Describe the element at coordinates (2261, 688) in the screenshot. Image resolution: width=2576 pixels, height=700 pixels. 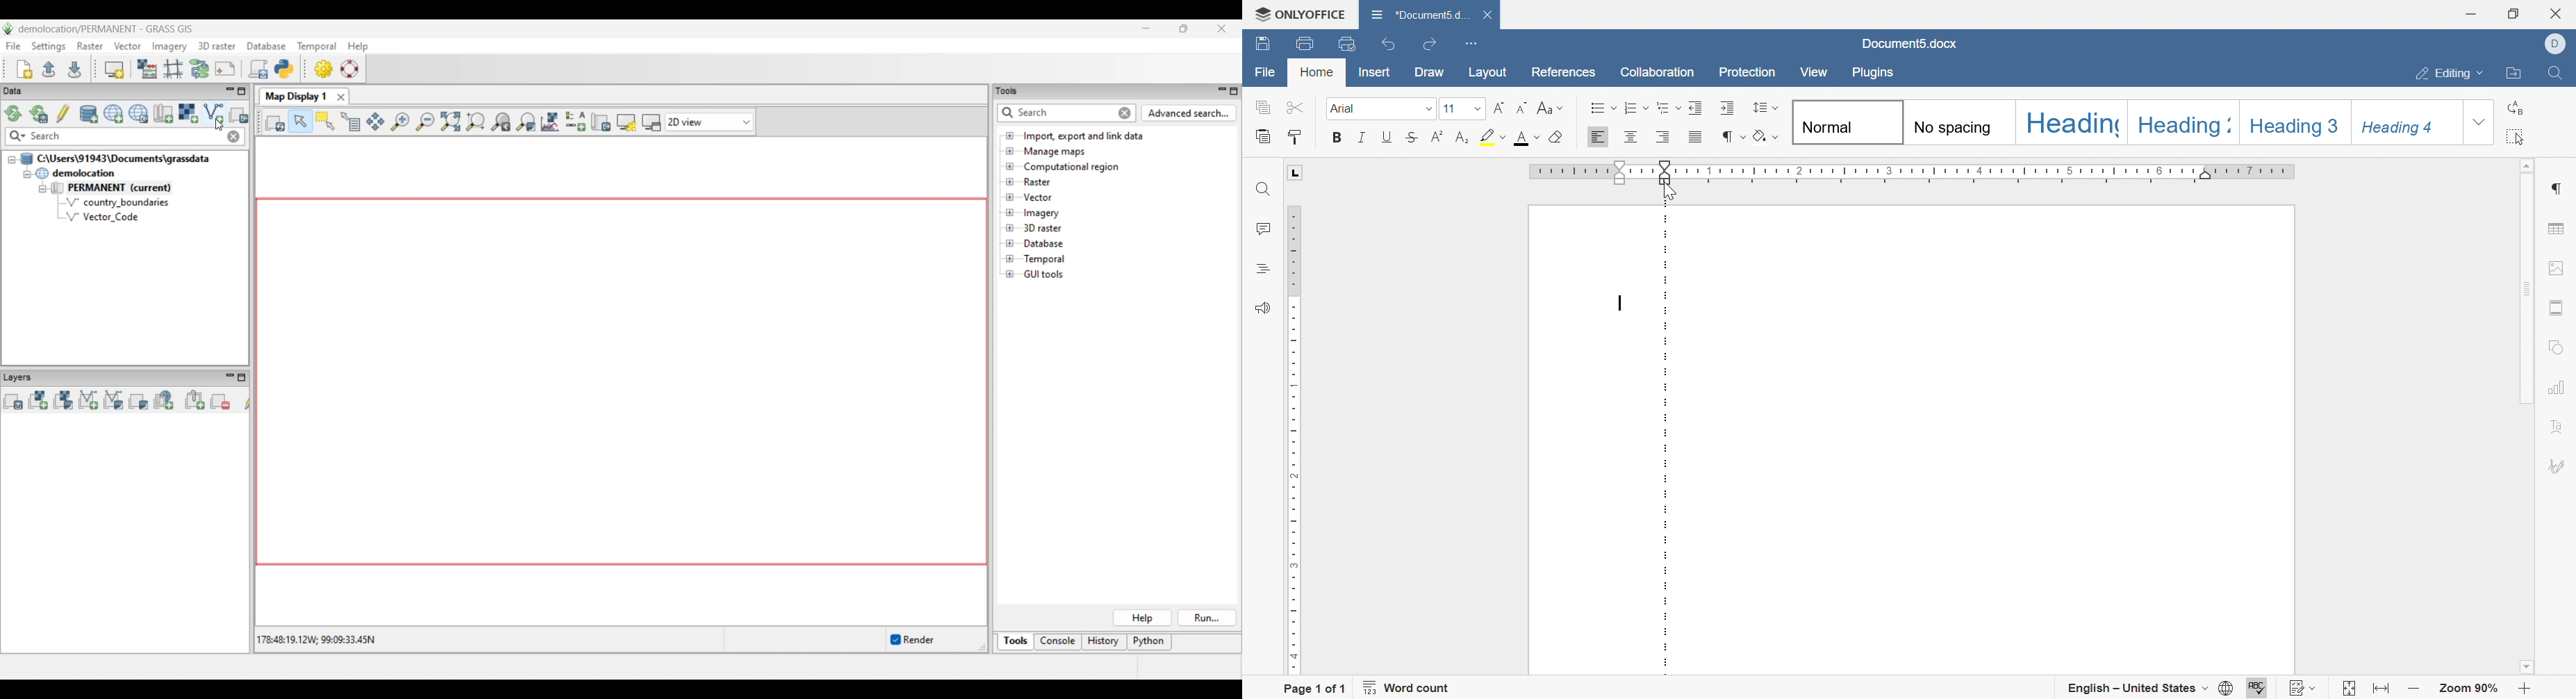
I see `spell checking` at that location.